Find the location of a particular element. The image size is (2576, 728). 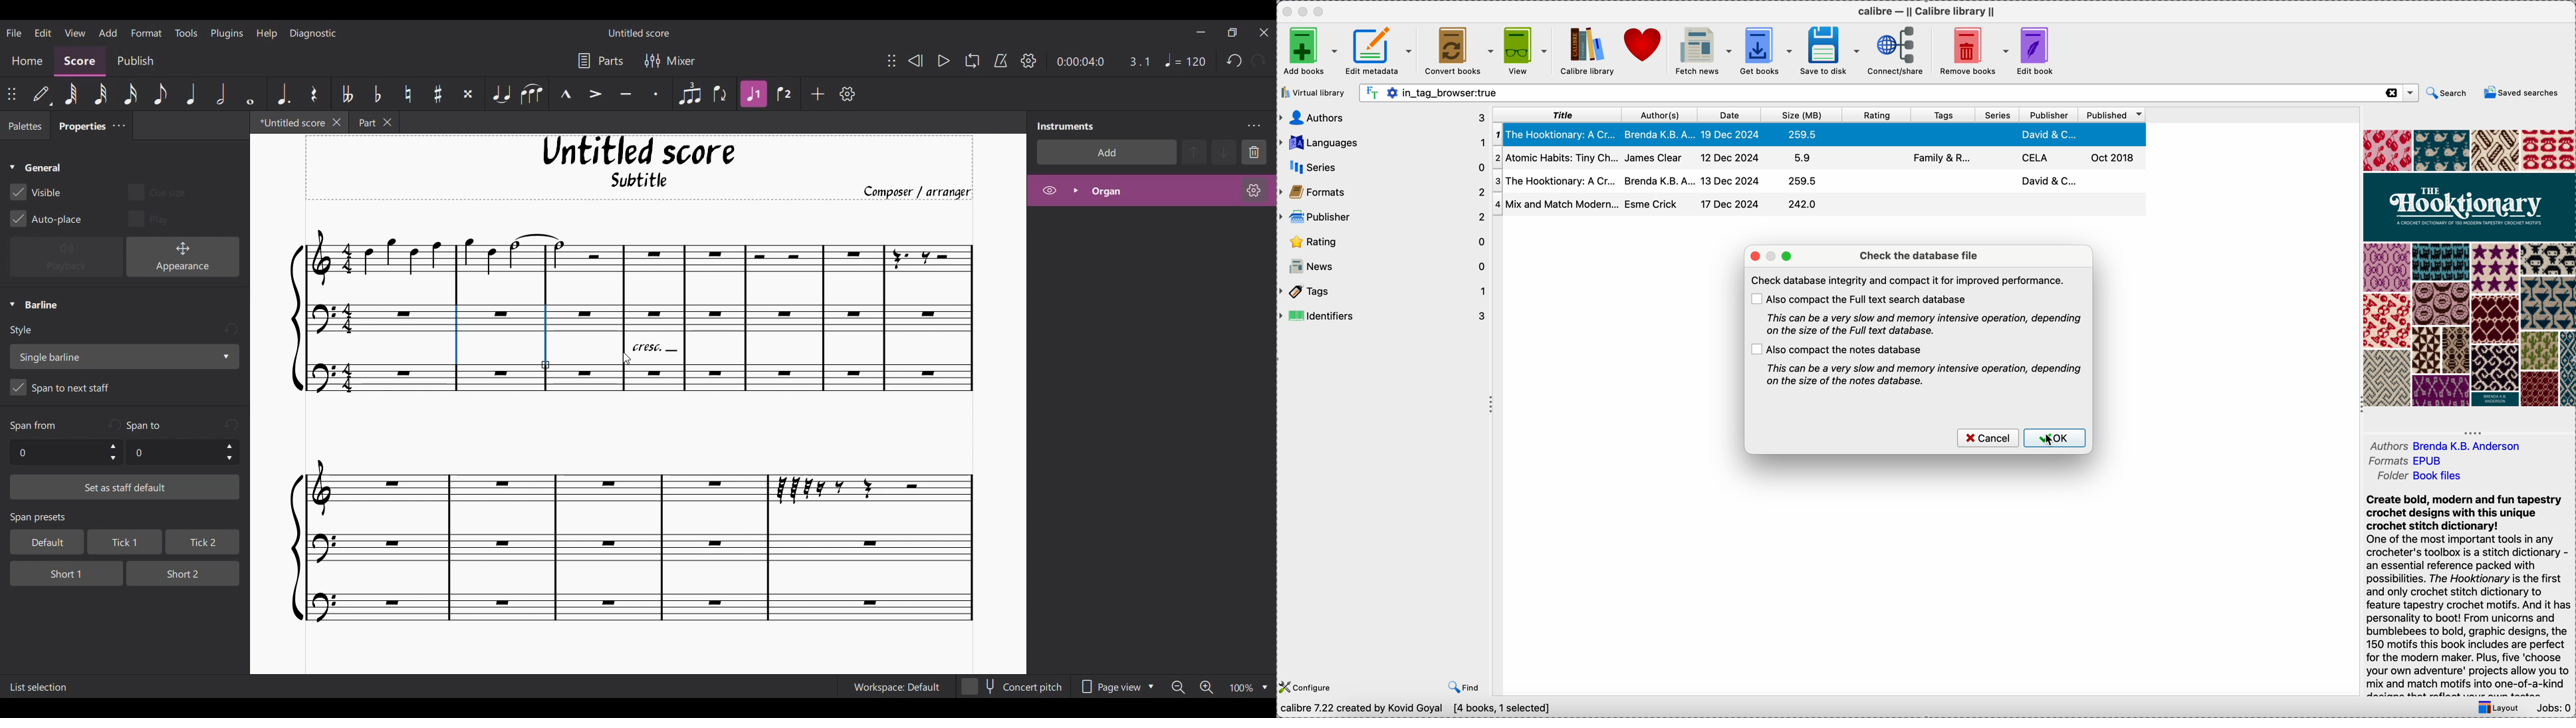

Undo input made is located at coordinates (114, 424).